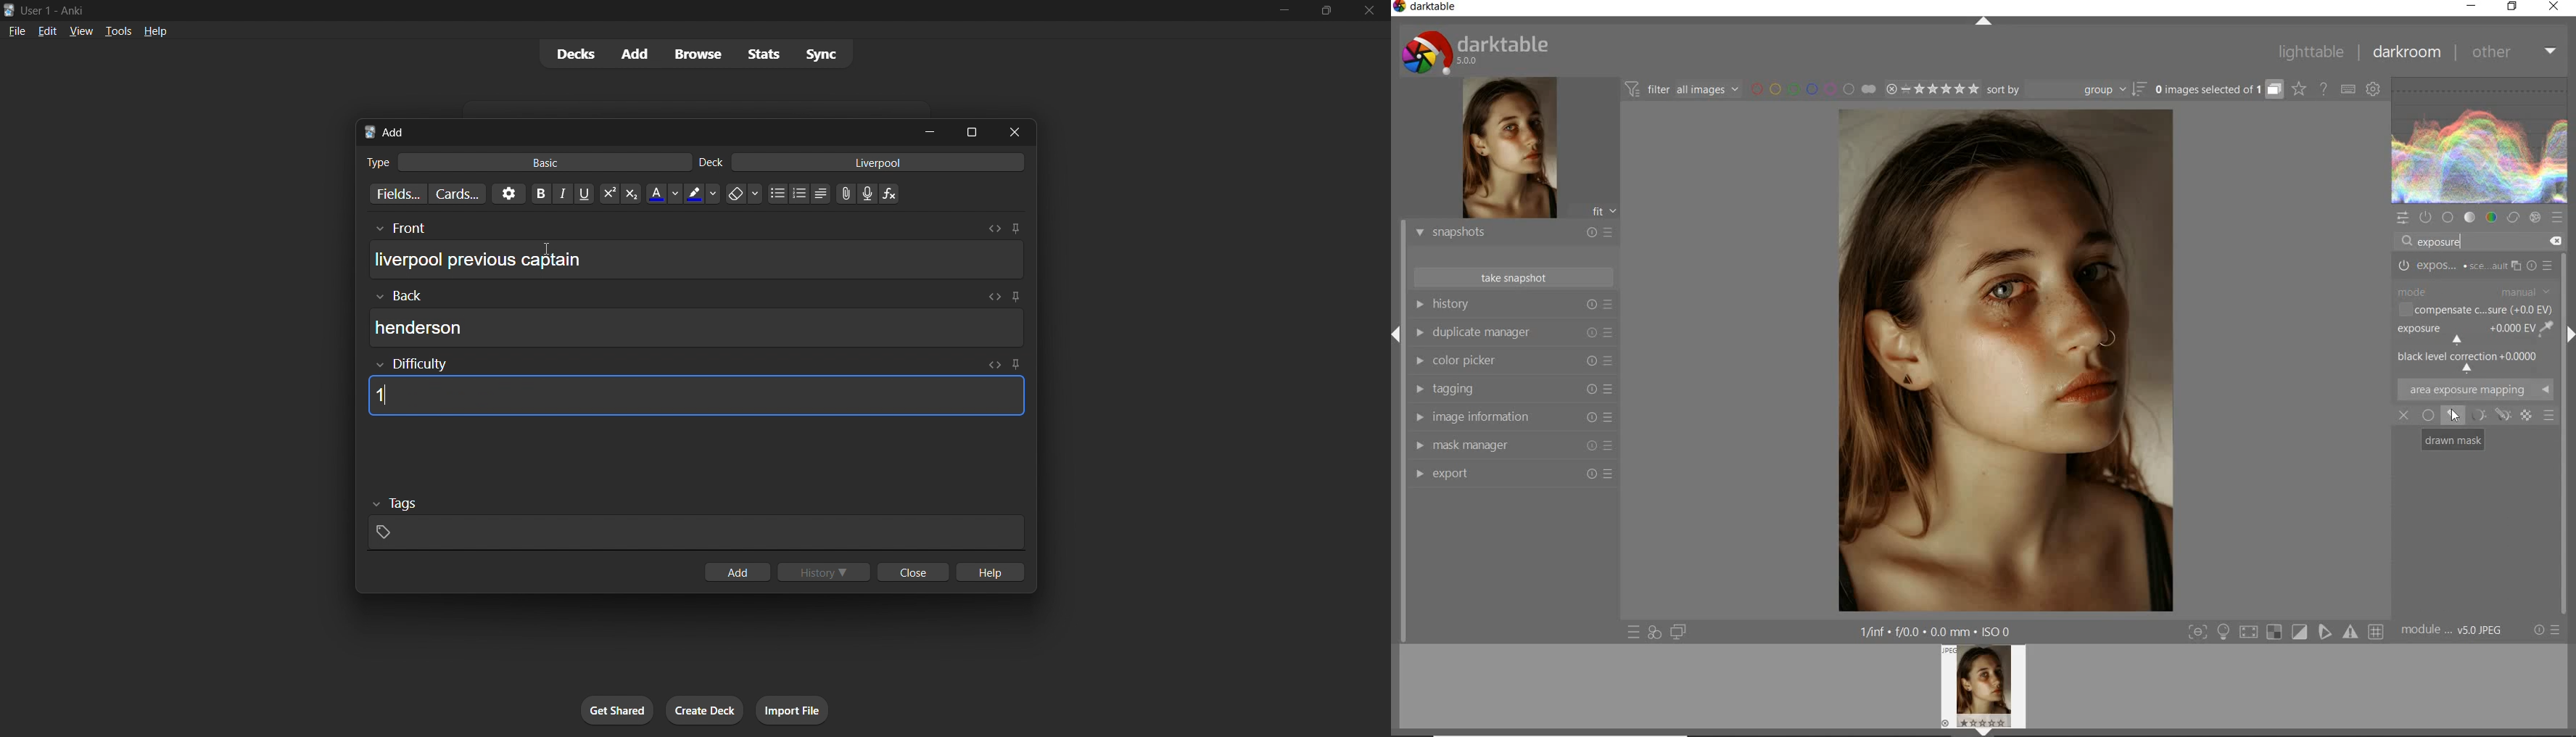  I want to click on tone, so click(2470, 217).